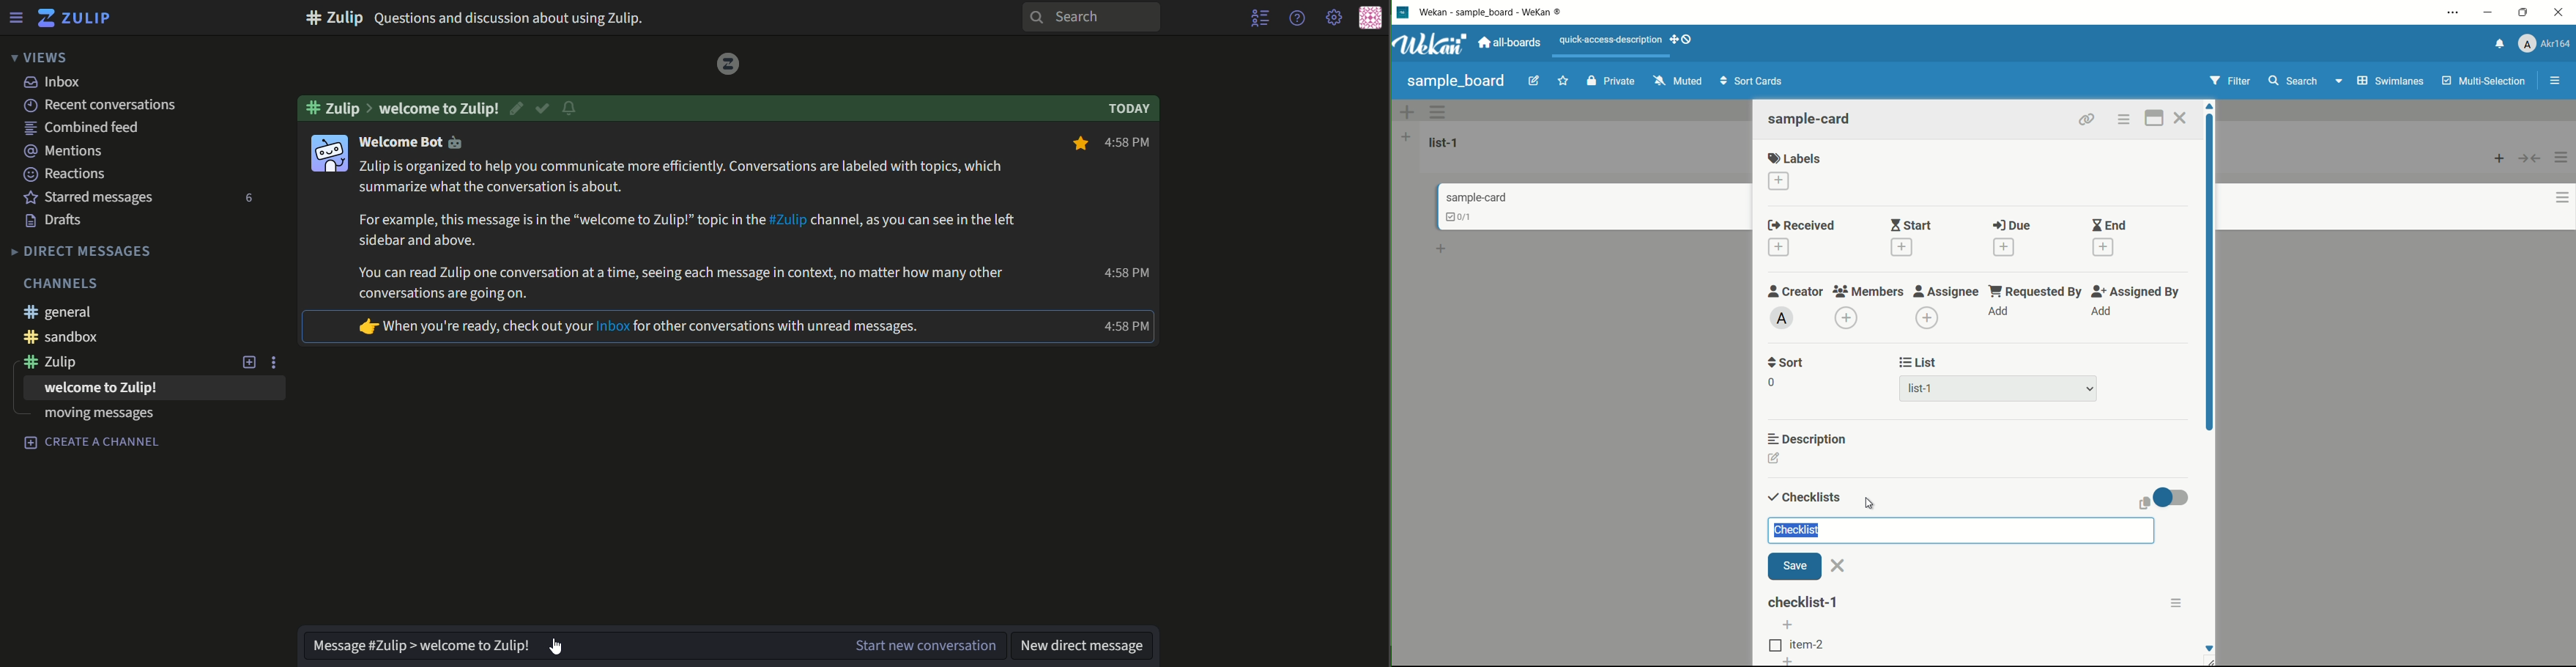 This screenshot has height=672, width=2576. Describe the element at coordinates (1771, 382) in the screenshot. I see `0` at that location.